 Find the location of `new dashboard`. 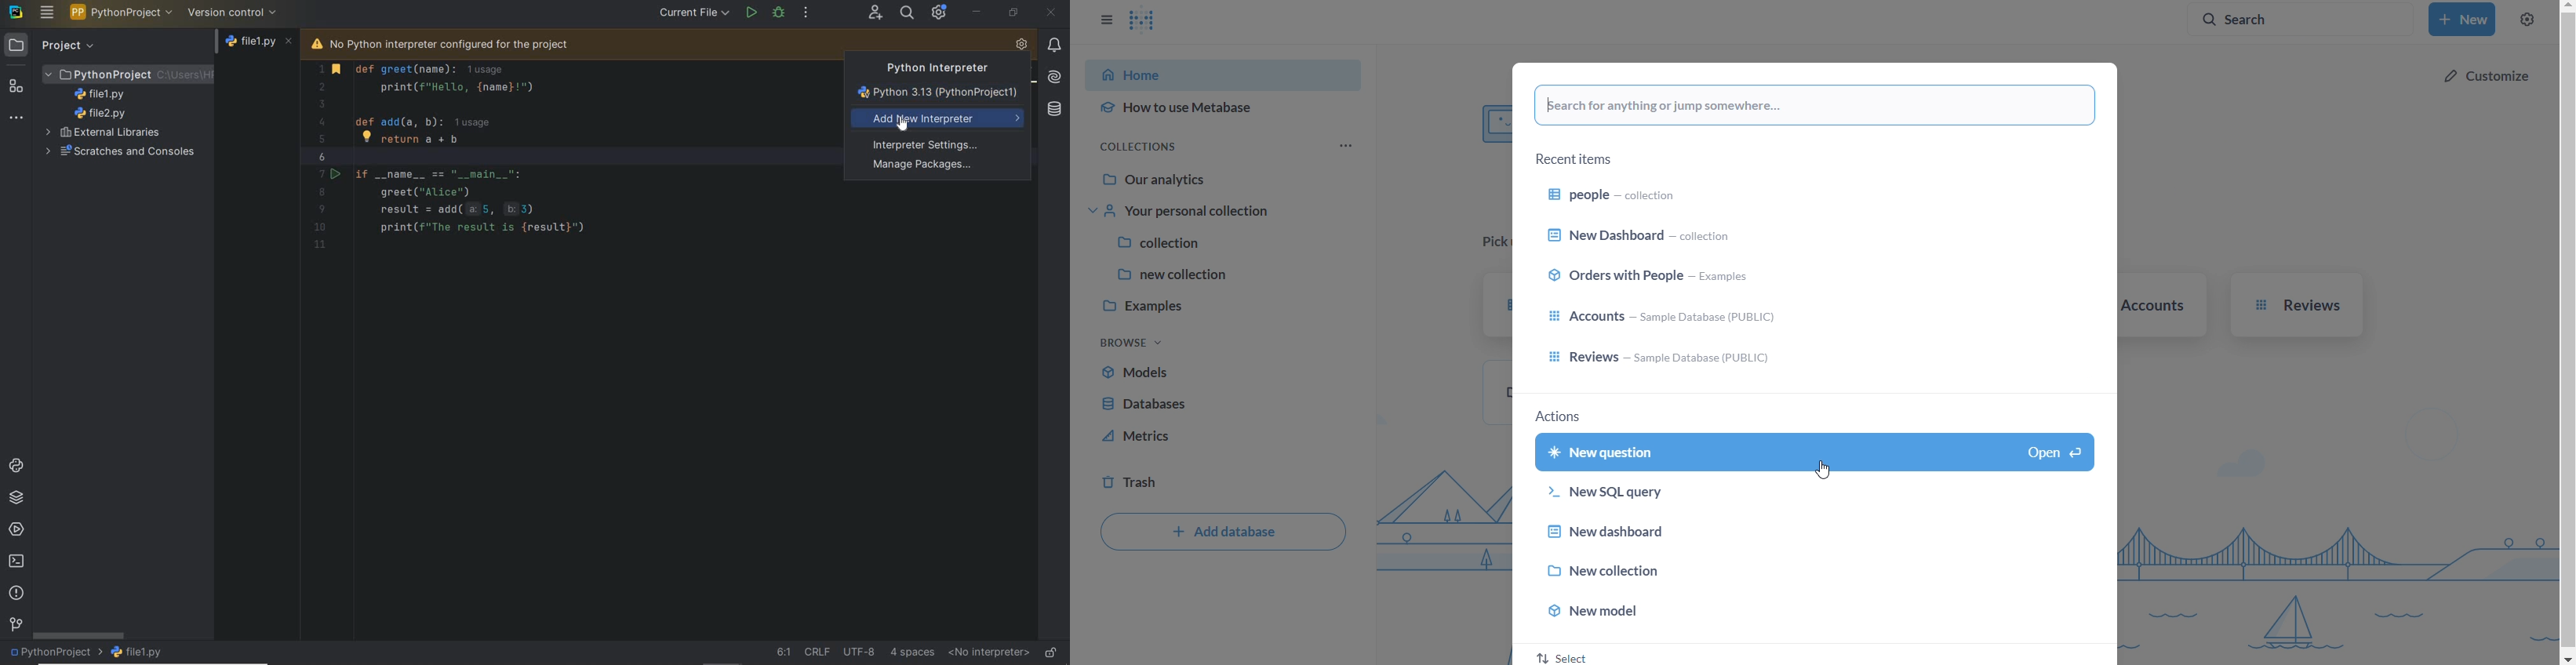

new dashboard is located at coordinates (1654, 238).